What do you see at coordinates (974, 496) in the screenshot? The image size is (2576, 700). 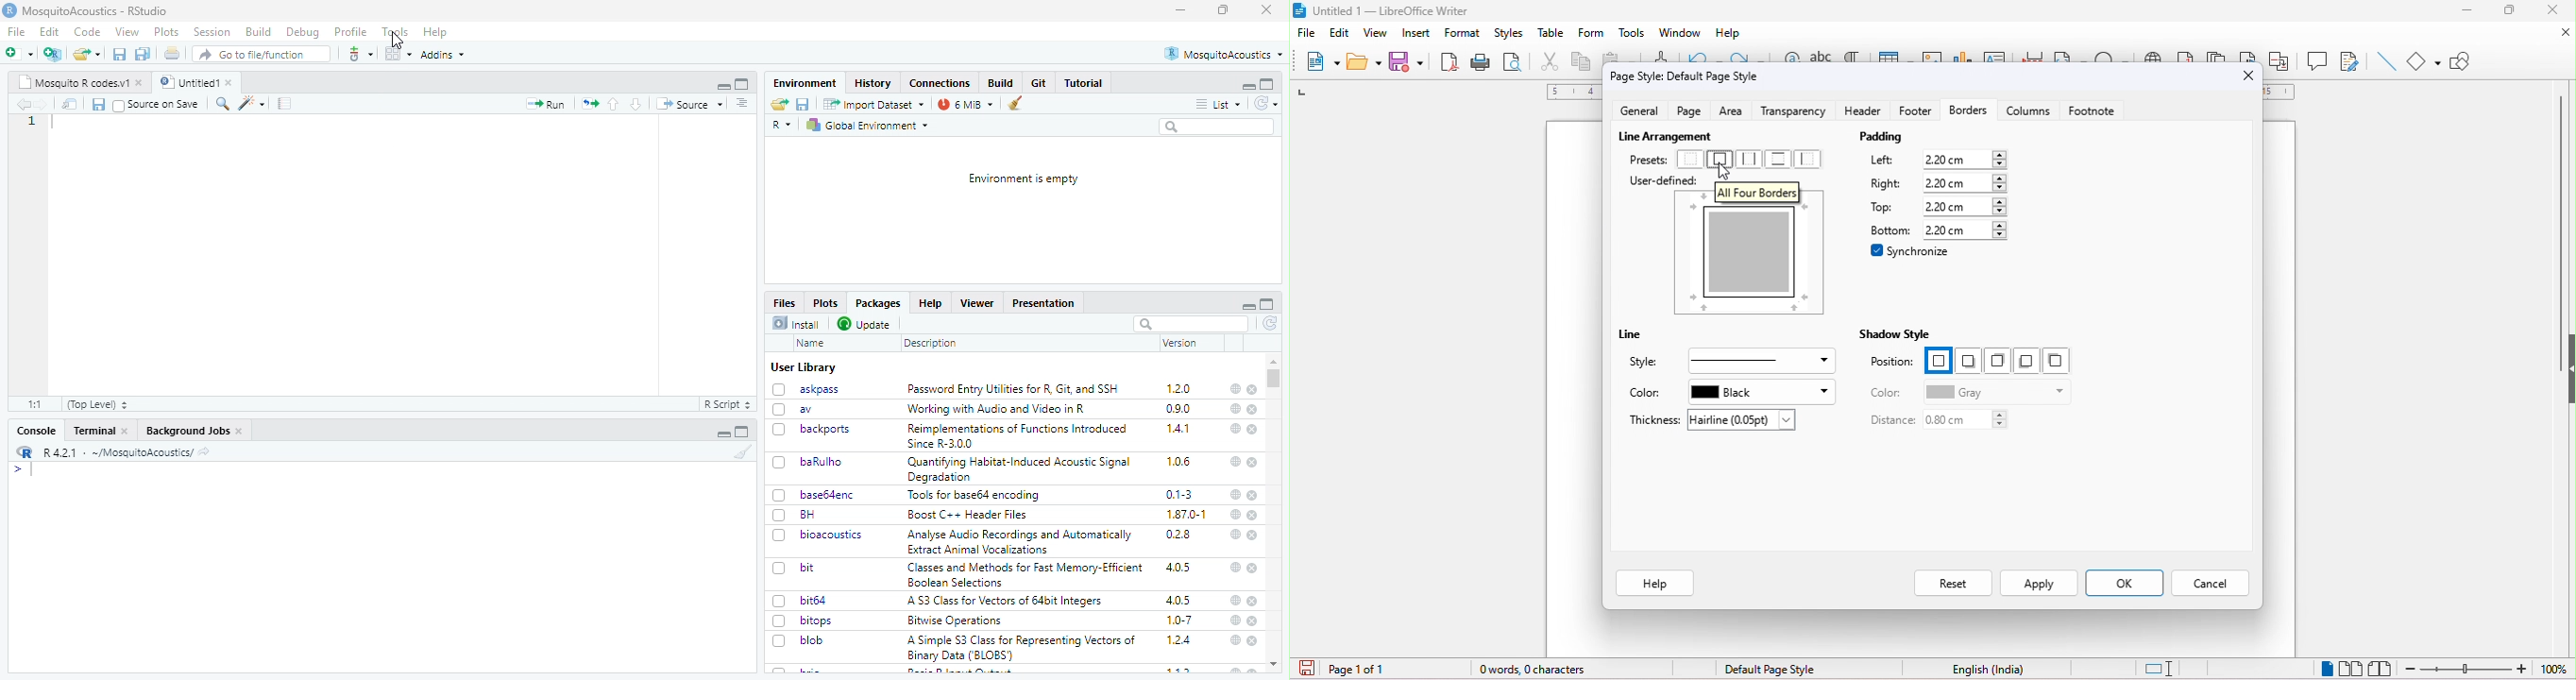 I see `Tools for base64 encoding` at bounding box center [974, 496].